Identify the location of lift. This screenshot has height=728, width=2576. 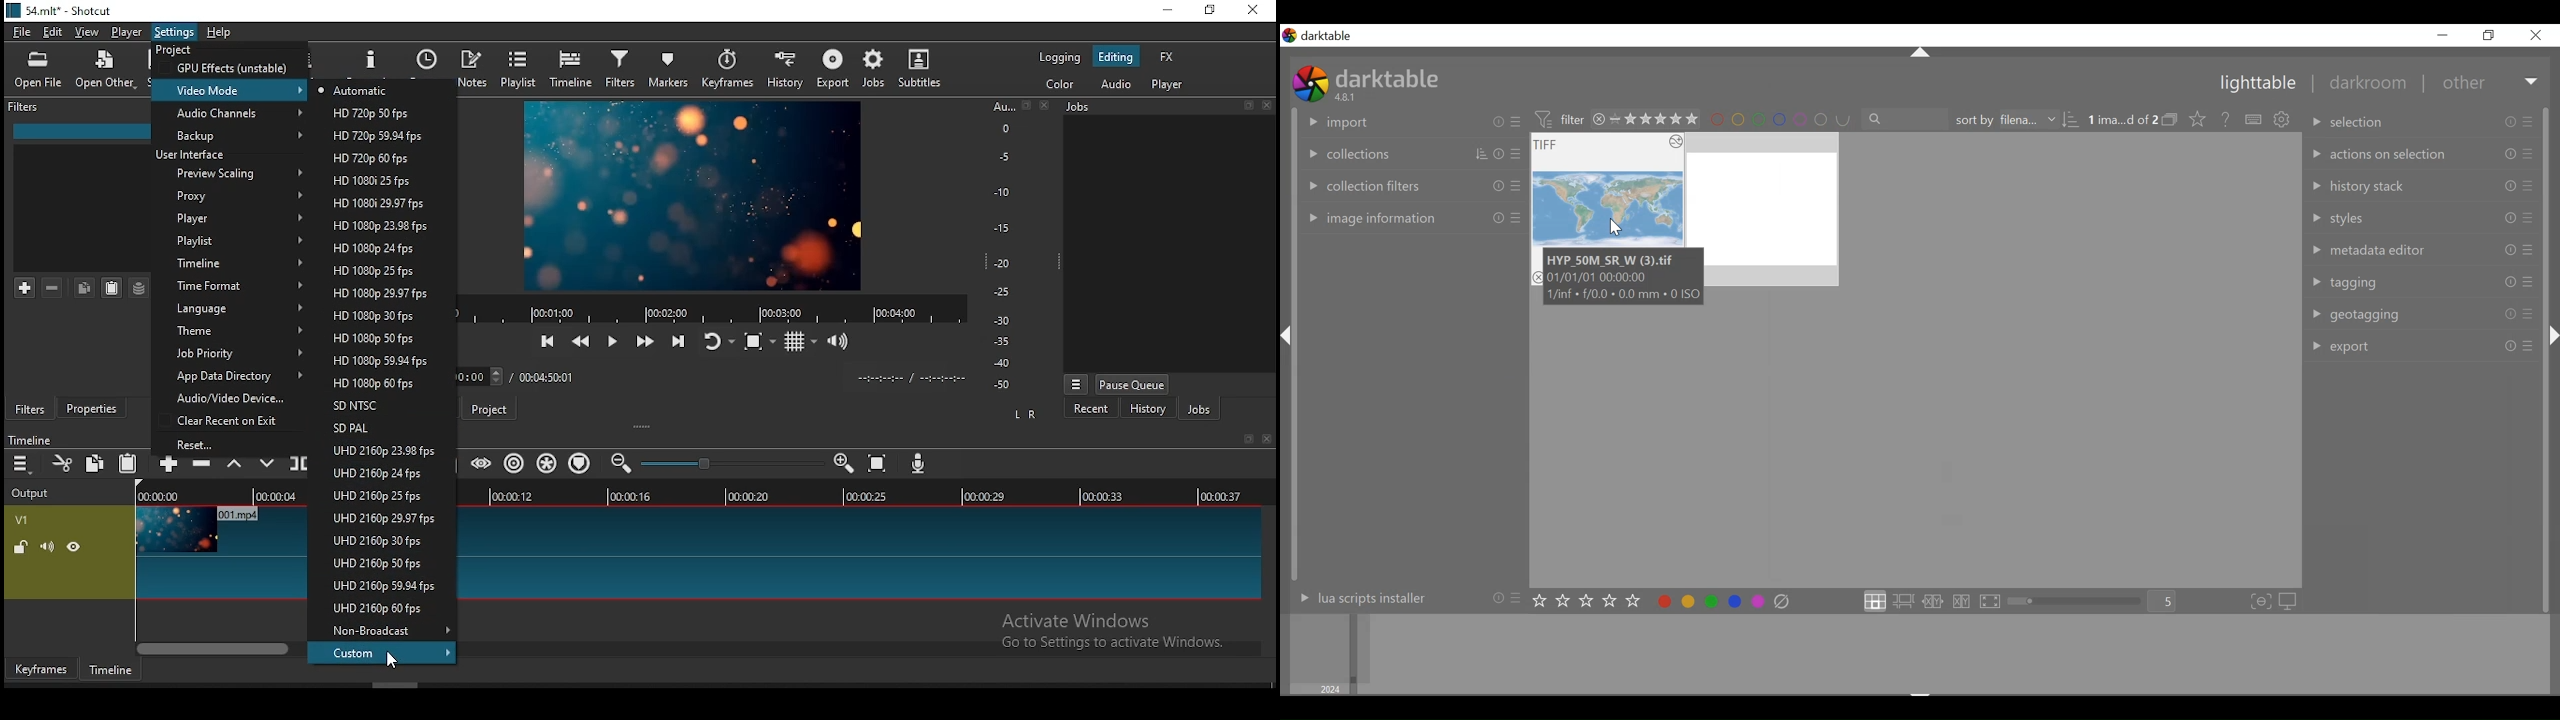
(234, 468).